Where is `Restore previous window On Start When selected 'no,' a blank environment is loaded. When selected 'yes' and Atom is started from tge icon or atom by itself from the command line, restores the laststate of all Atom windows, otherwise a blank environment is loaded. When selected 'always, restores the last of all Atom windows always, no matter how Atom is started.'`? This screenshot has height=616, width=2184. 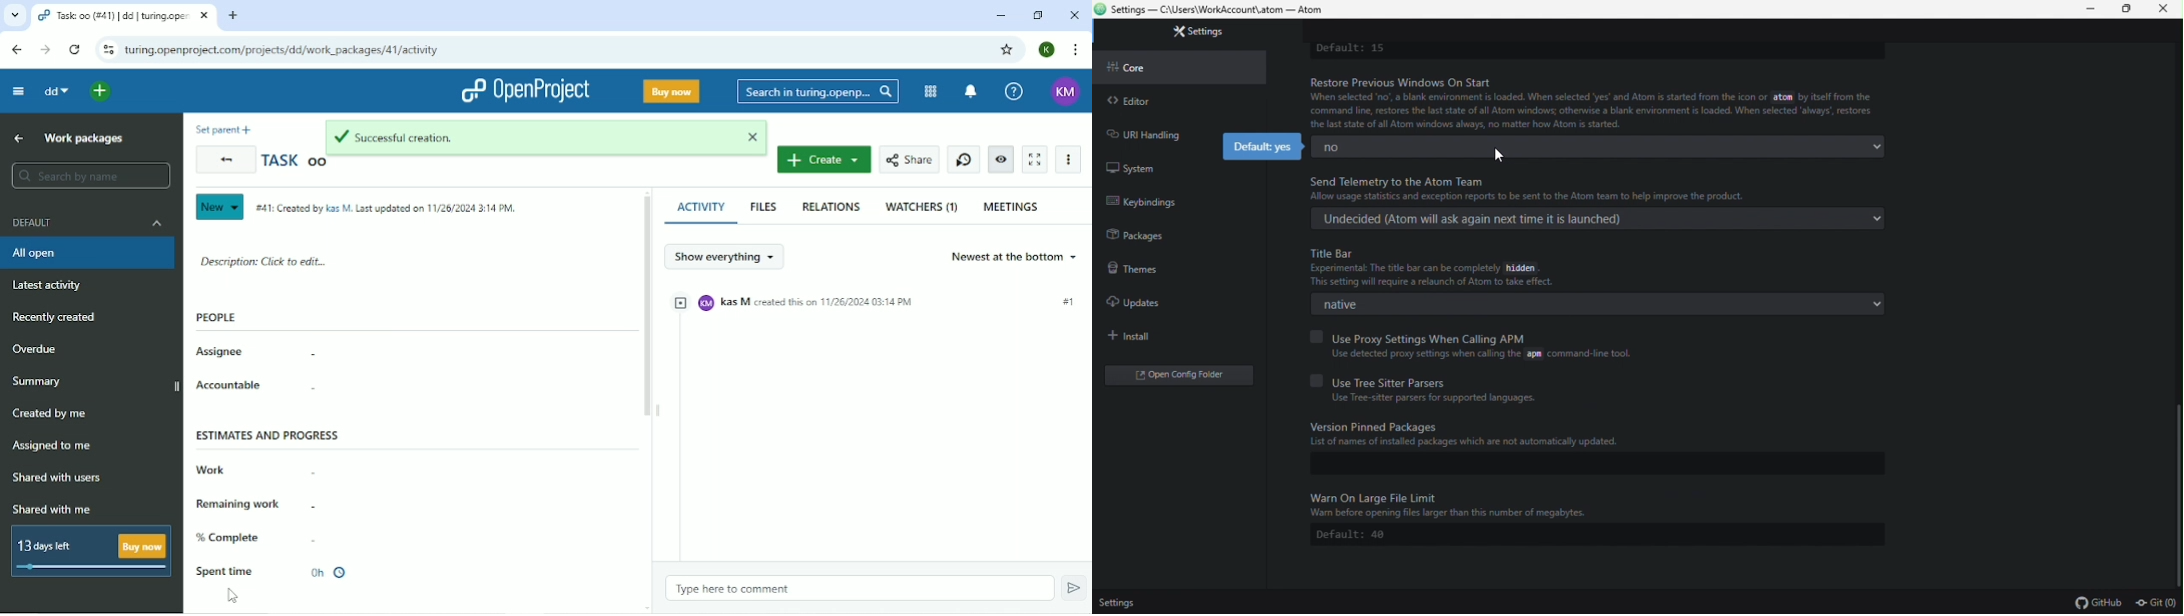 Restore previous window On Start When selected 'no,' a blank environment is loaded. When selected 'yes' and Atom is started from tge icon or atom by itself from the command line, restores the laststate of all Atom windows, otherwise a blank environment is loaded. When selected 'always, restores the last of all Atom windows always, no matter how Atom is started.' is located at coordinates (1605, 101).